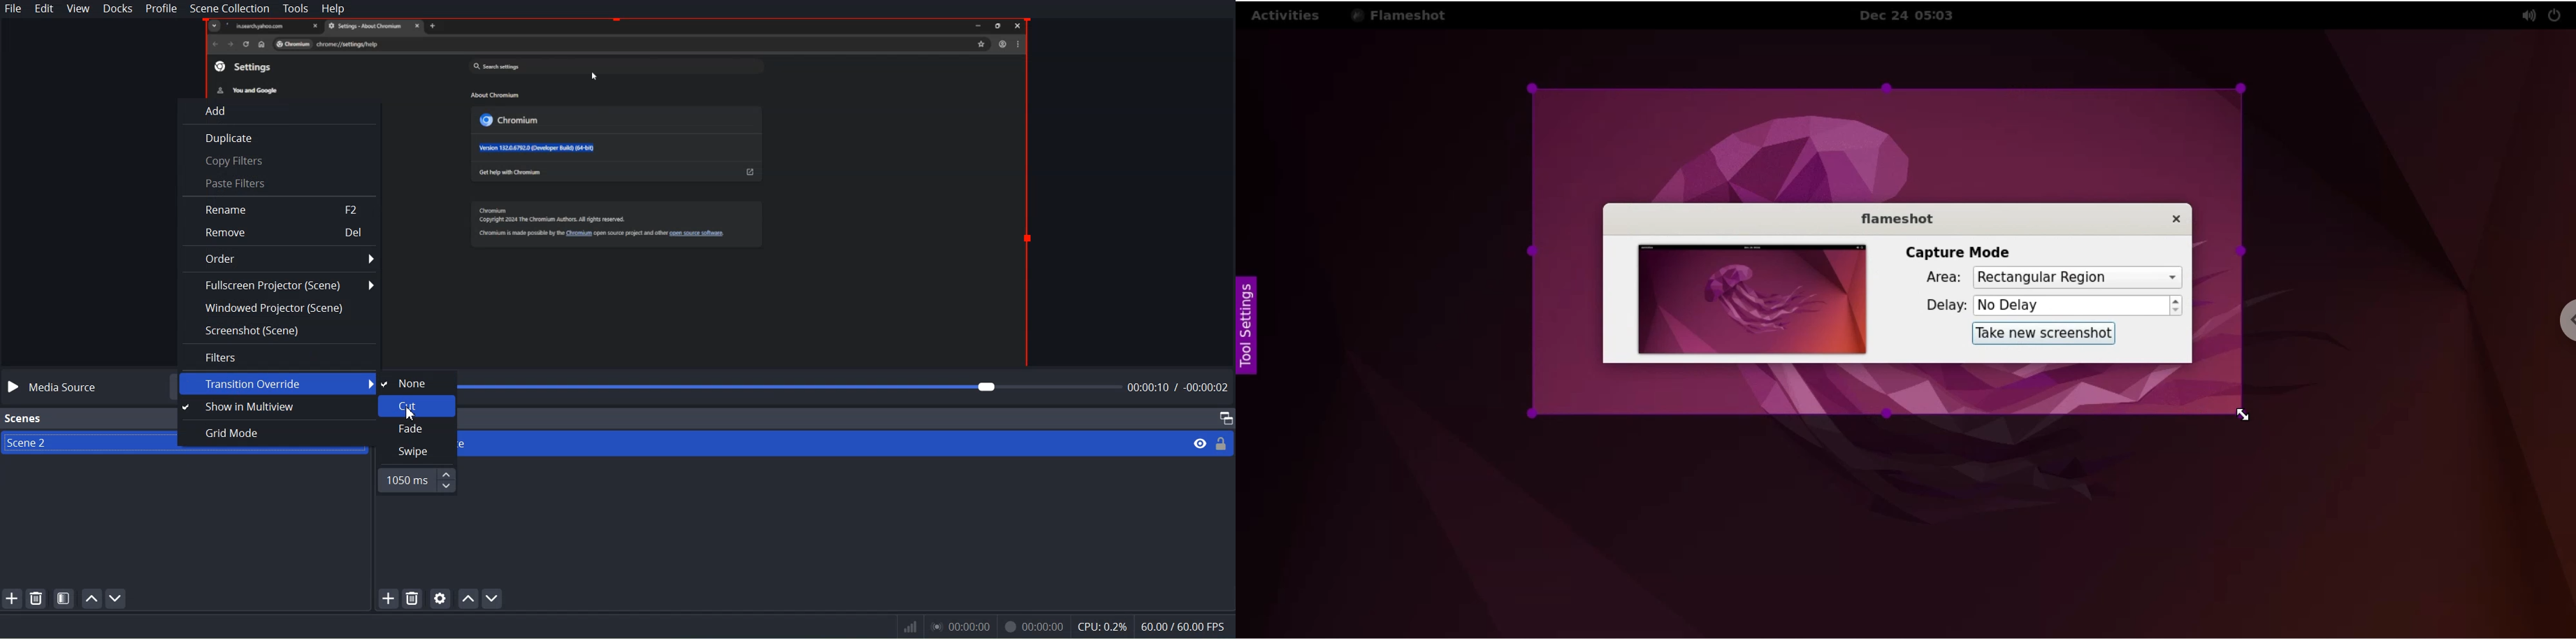  Describe the element at coordinates (388, 598) in the screenshot. I see `add source` at that location.